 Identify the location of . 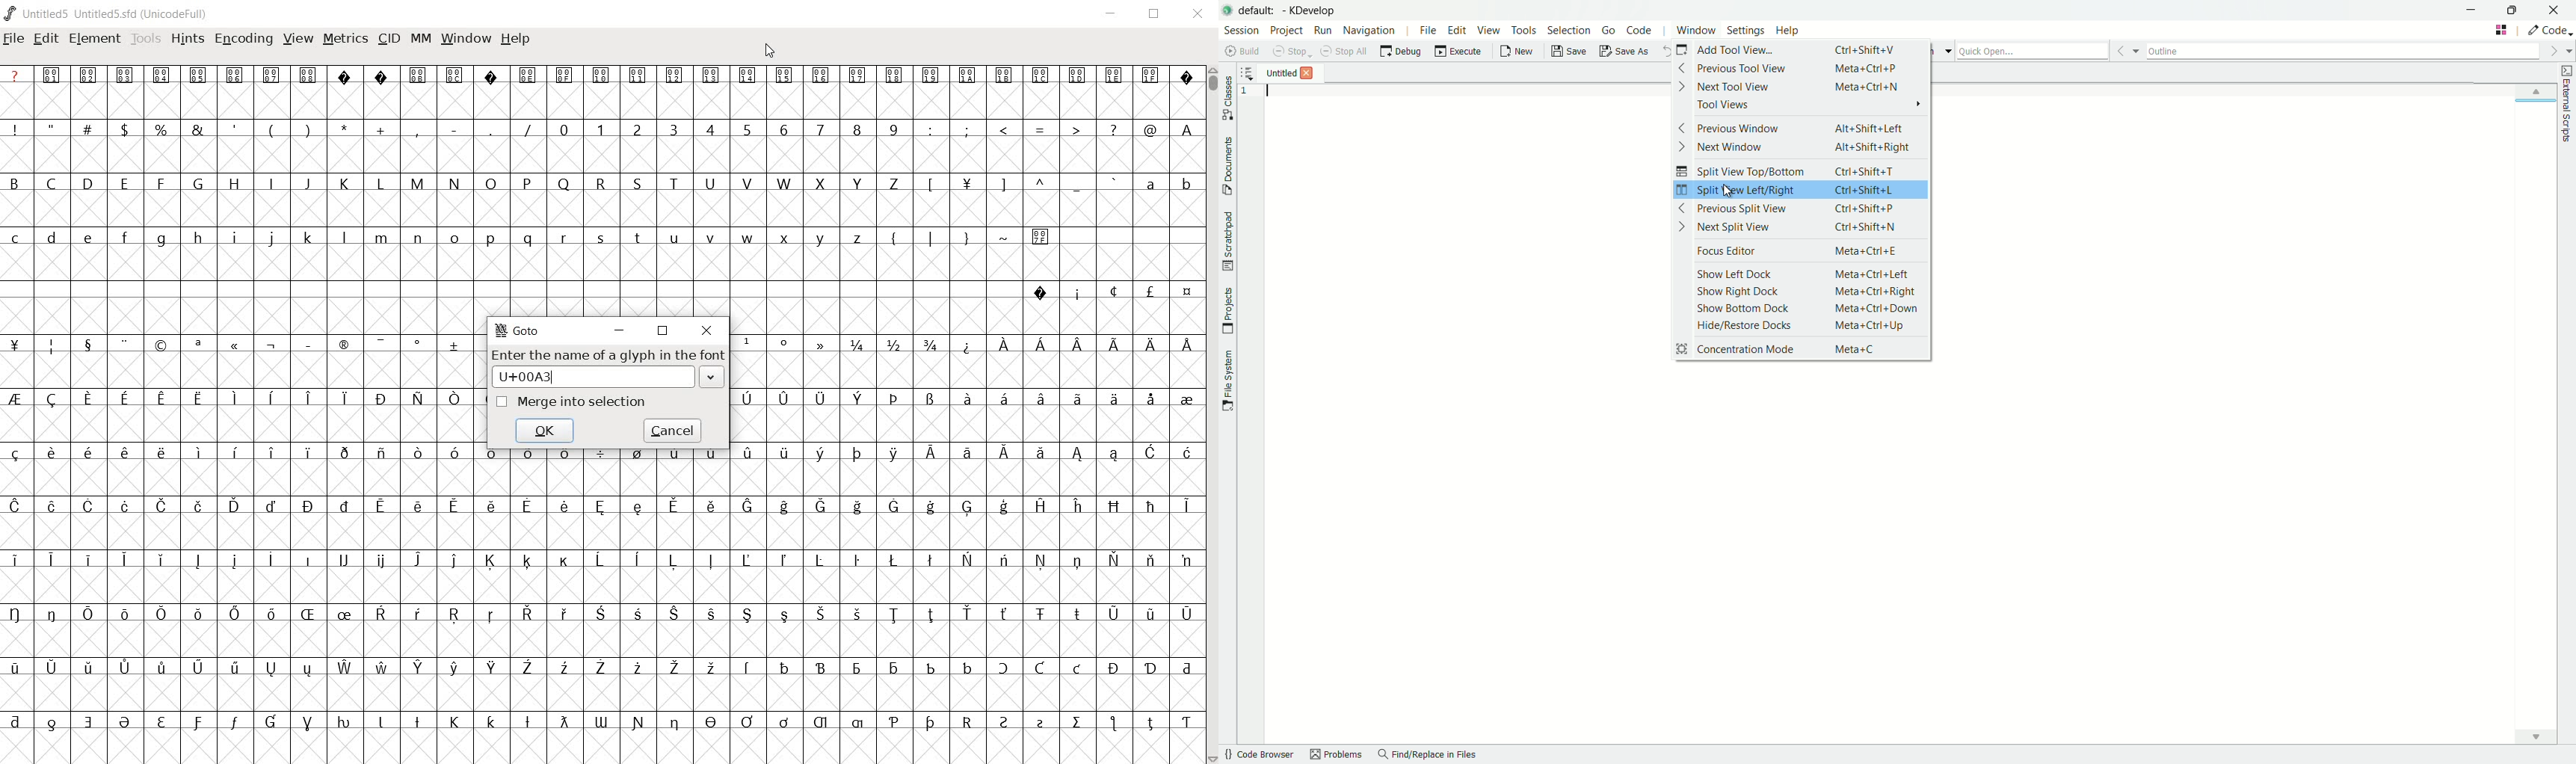
(309, 76).